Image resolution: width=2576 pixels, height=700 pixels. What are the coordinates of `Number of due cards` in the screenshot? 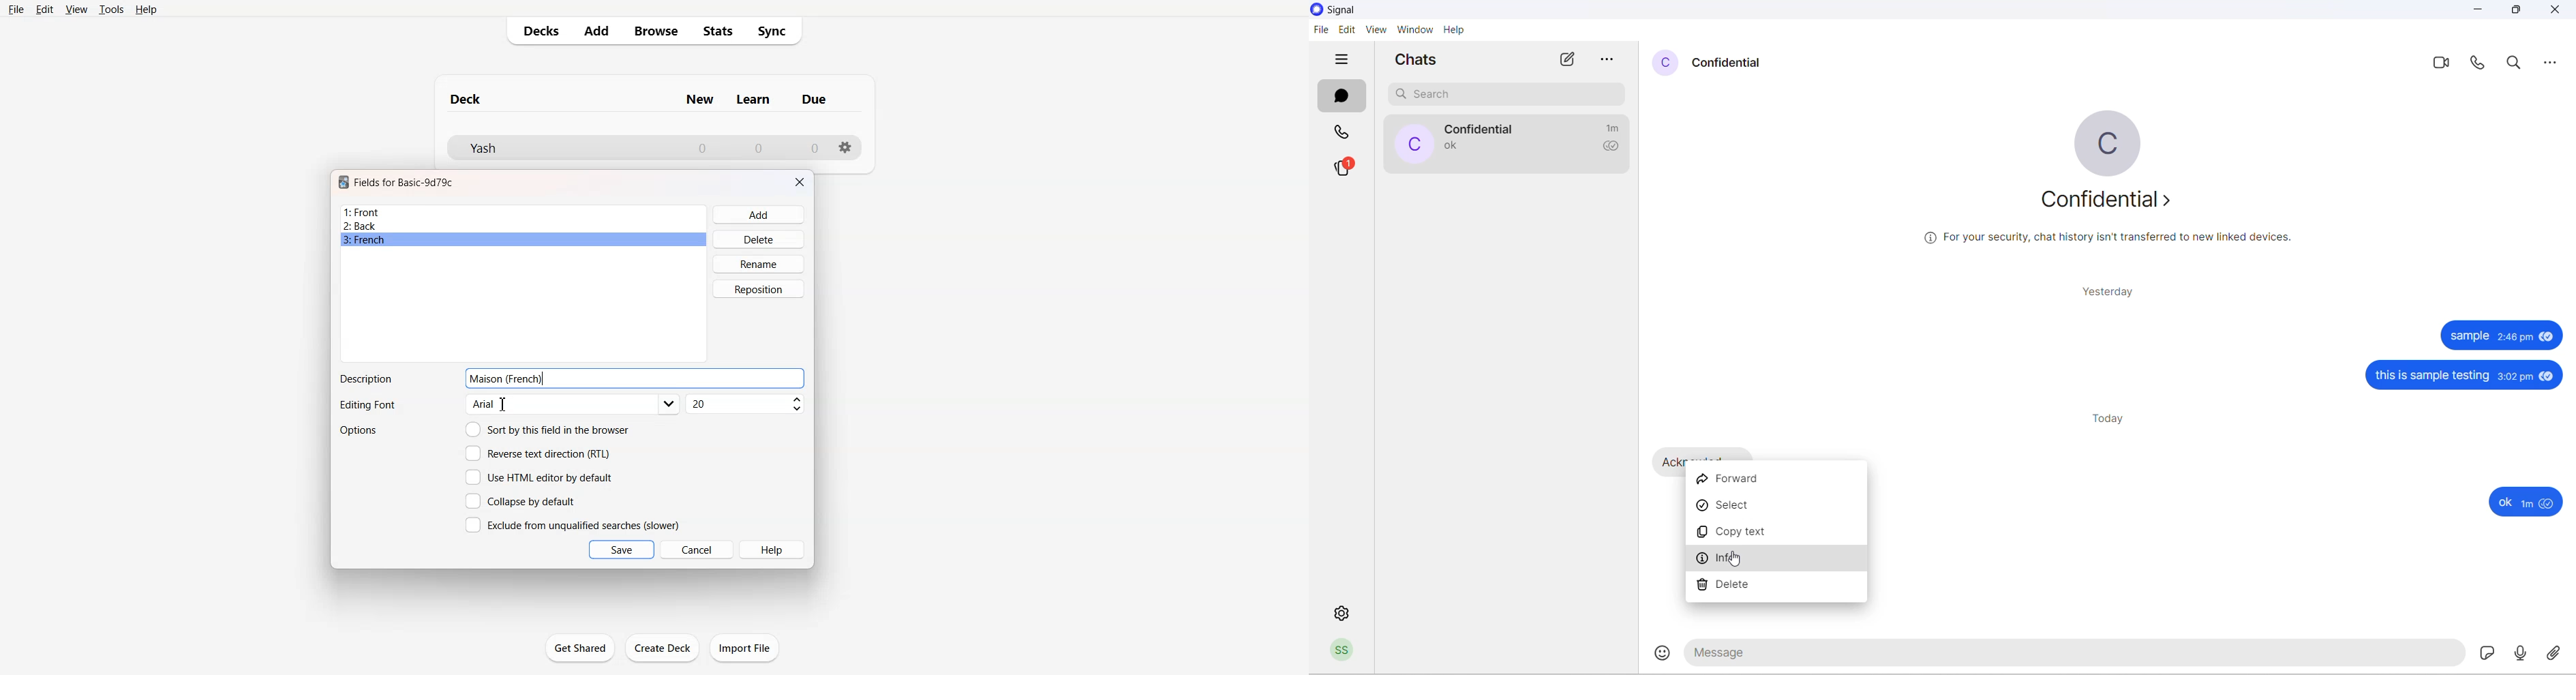 It's located at (815, 148).